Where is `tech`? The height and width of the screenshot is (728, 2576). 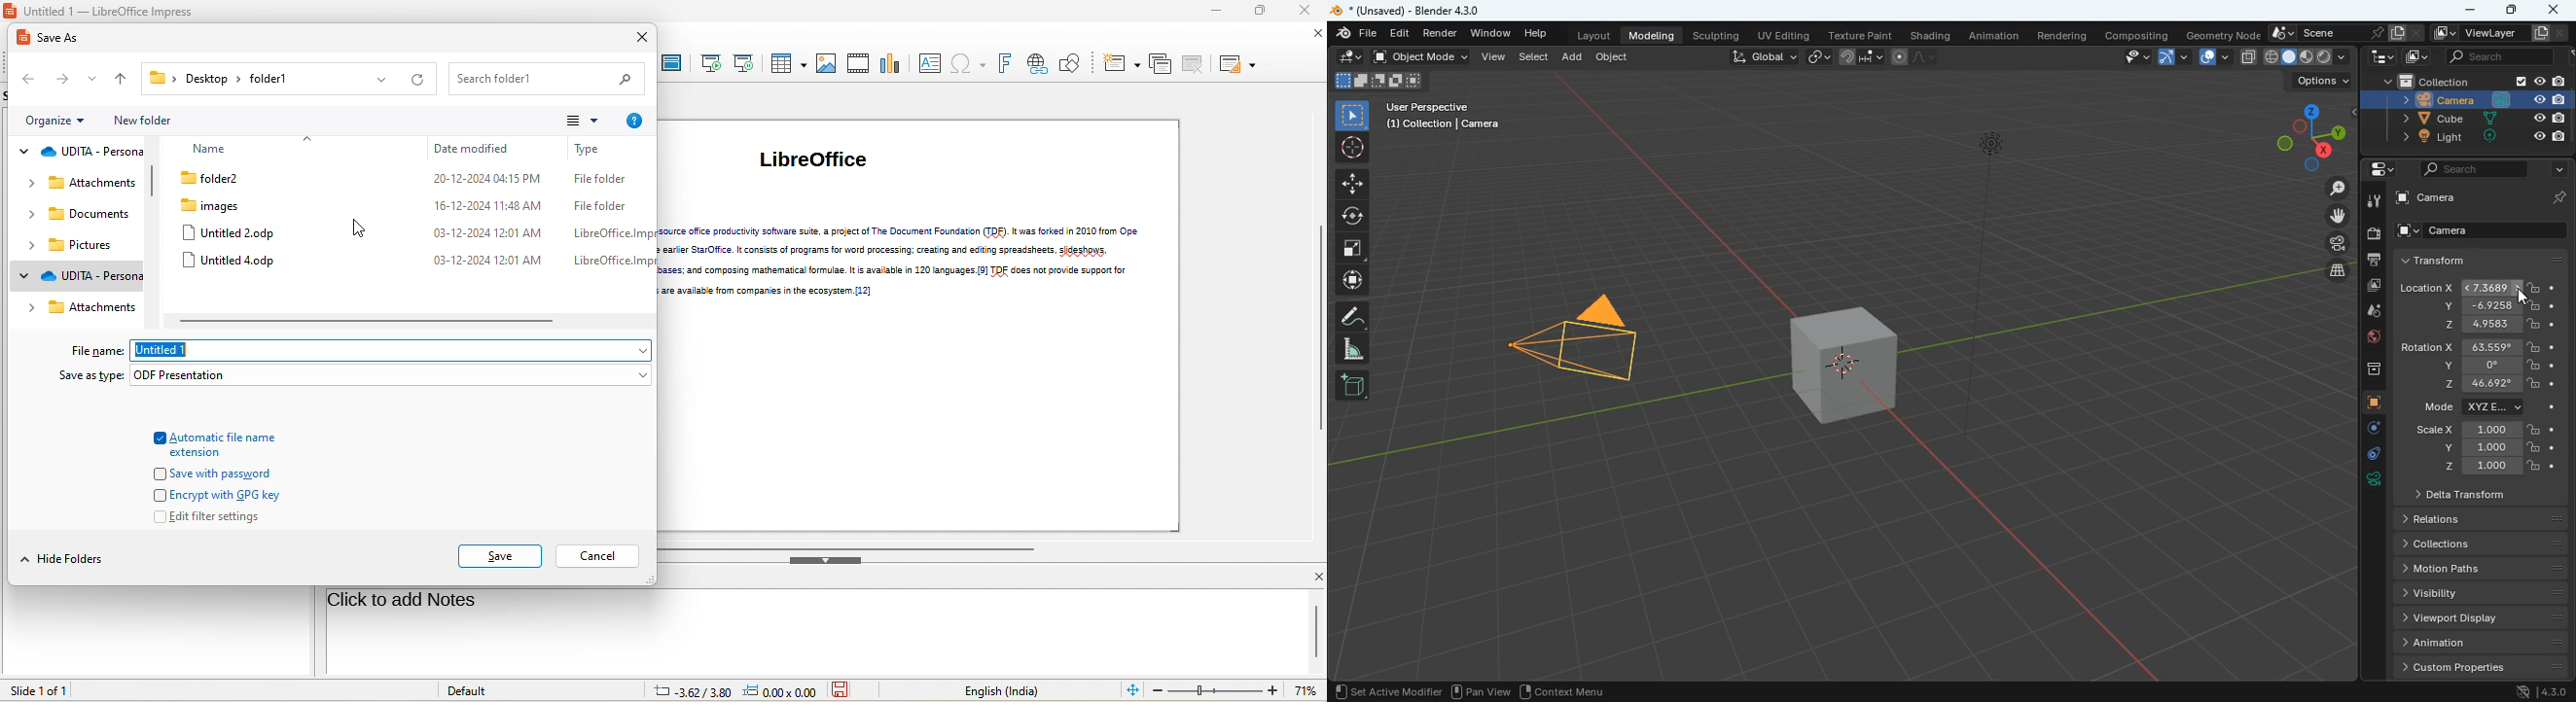
tech is located at coordinates (2380, 58).